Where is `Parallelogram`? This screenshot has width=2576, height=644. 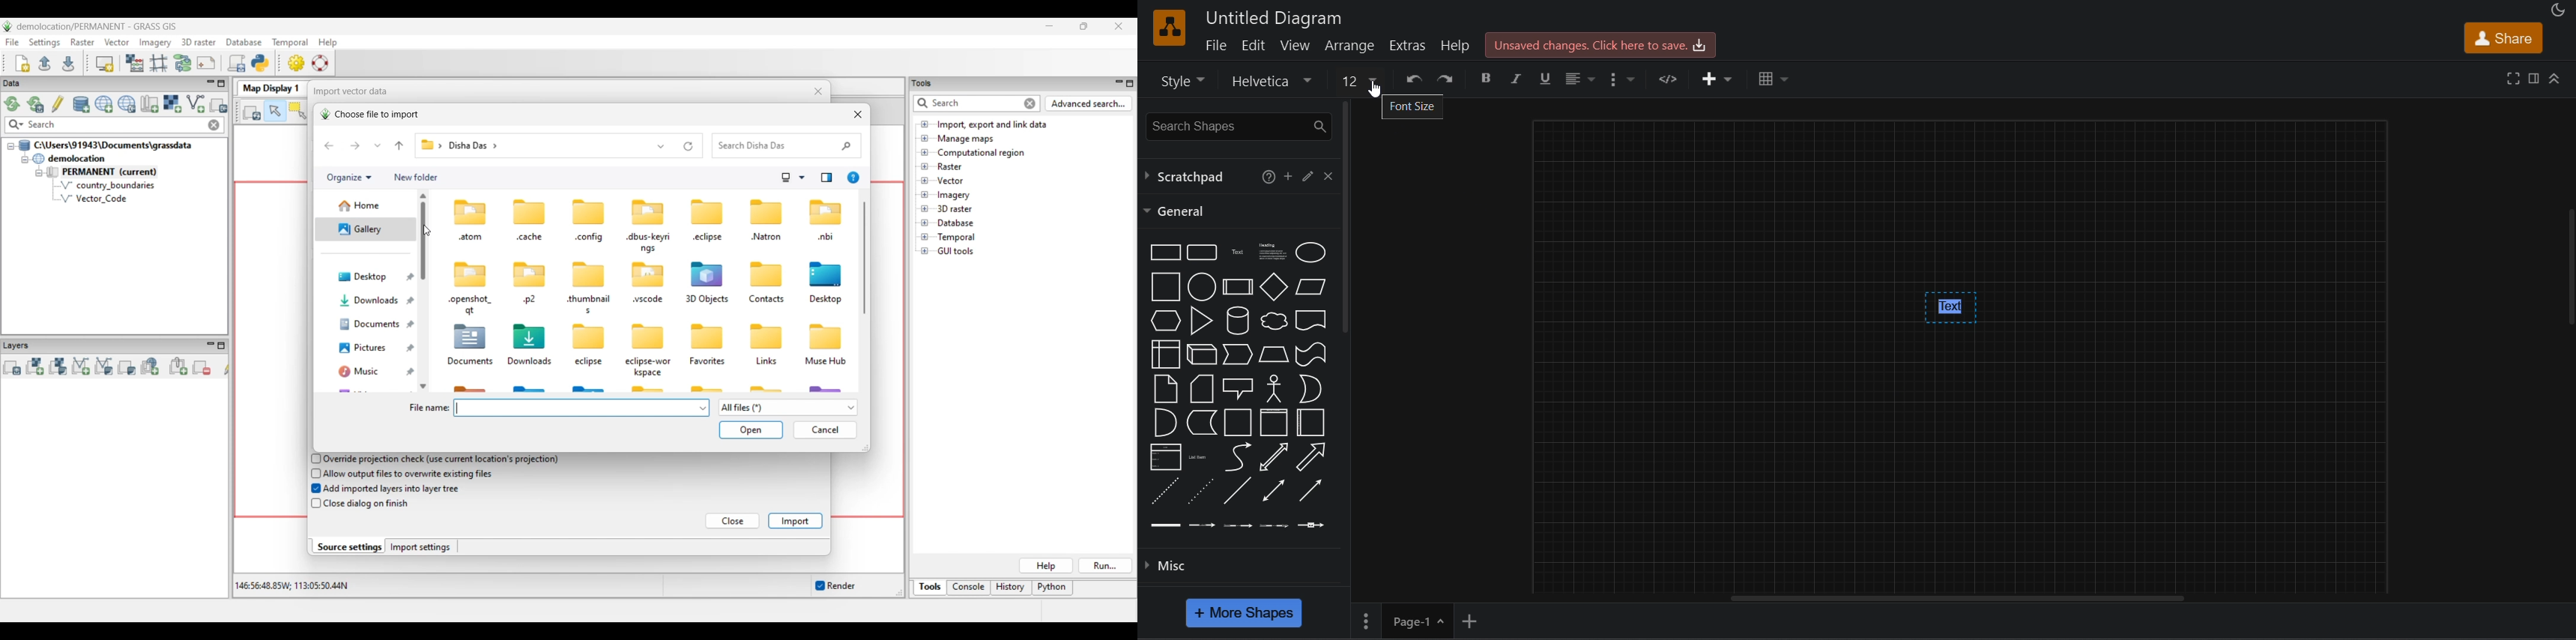
Parallelogram is located at coordinates (1311, 287).